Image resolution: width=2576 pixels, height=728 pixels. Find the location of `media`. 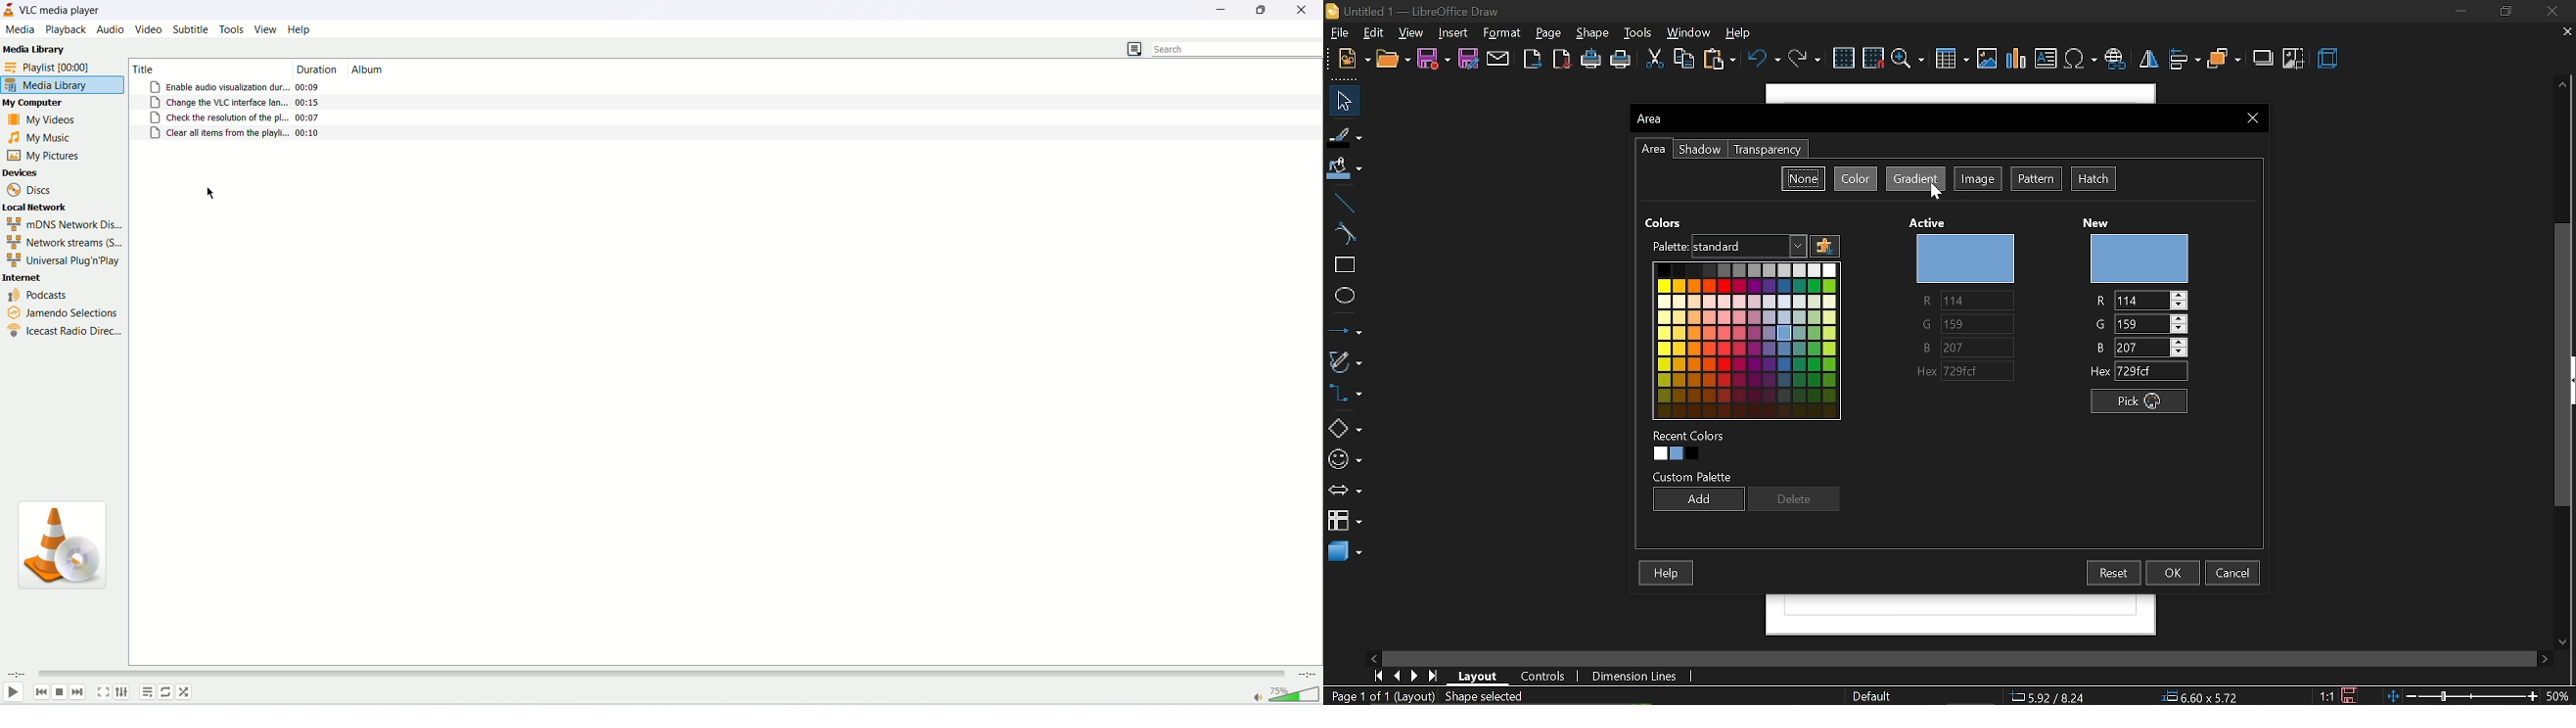

media is located at coordinates (20, 30).